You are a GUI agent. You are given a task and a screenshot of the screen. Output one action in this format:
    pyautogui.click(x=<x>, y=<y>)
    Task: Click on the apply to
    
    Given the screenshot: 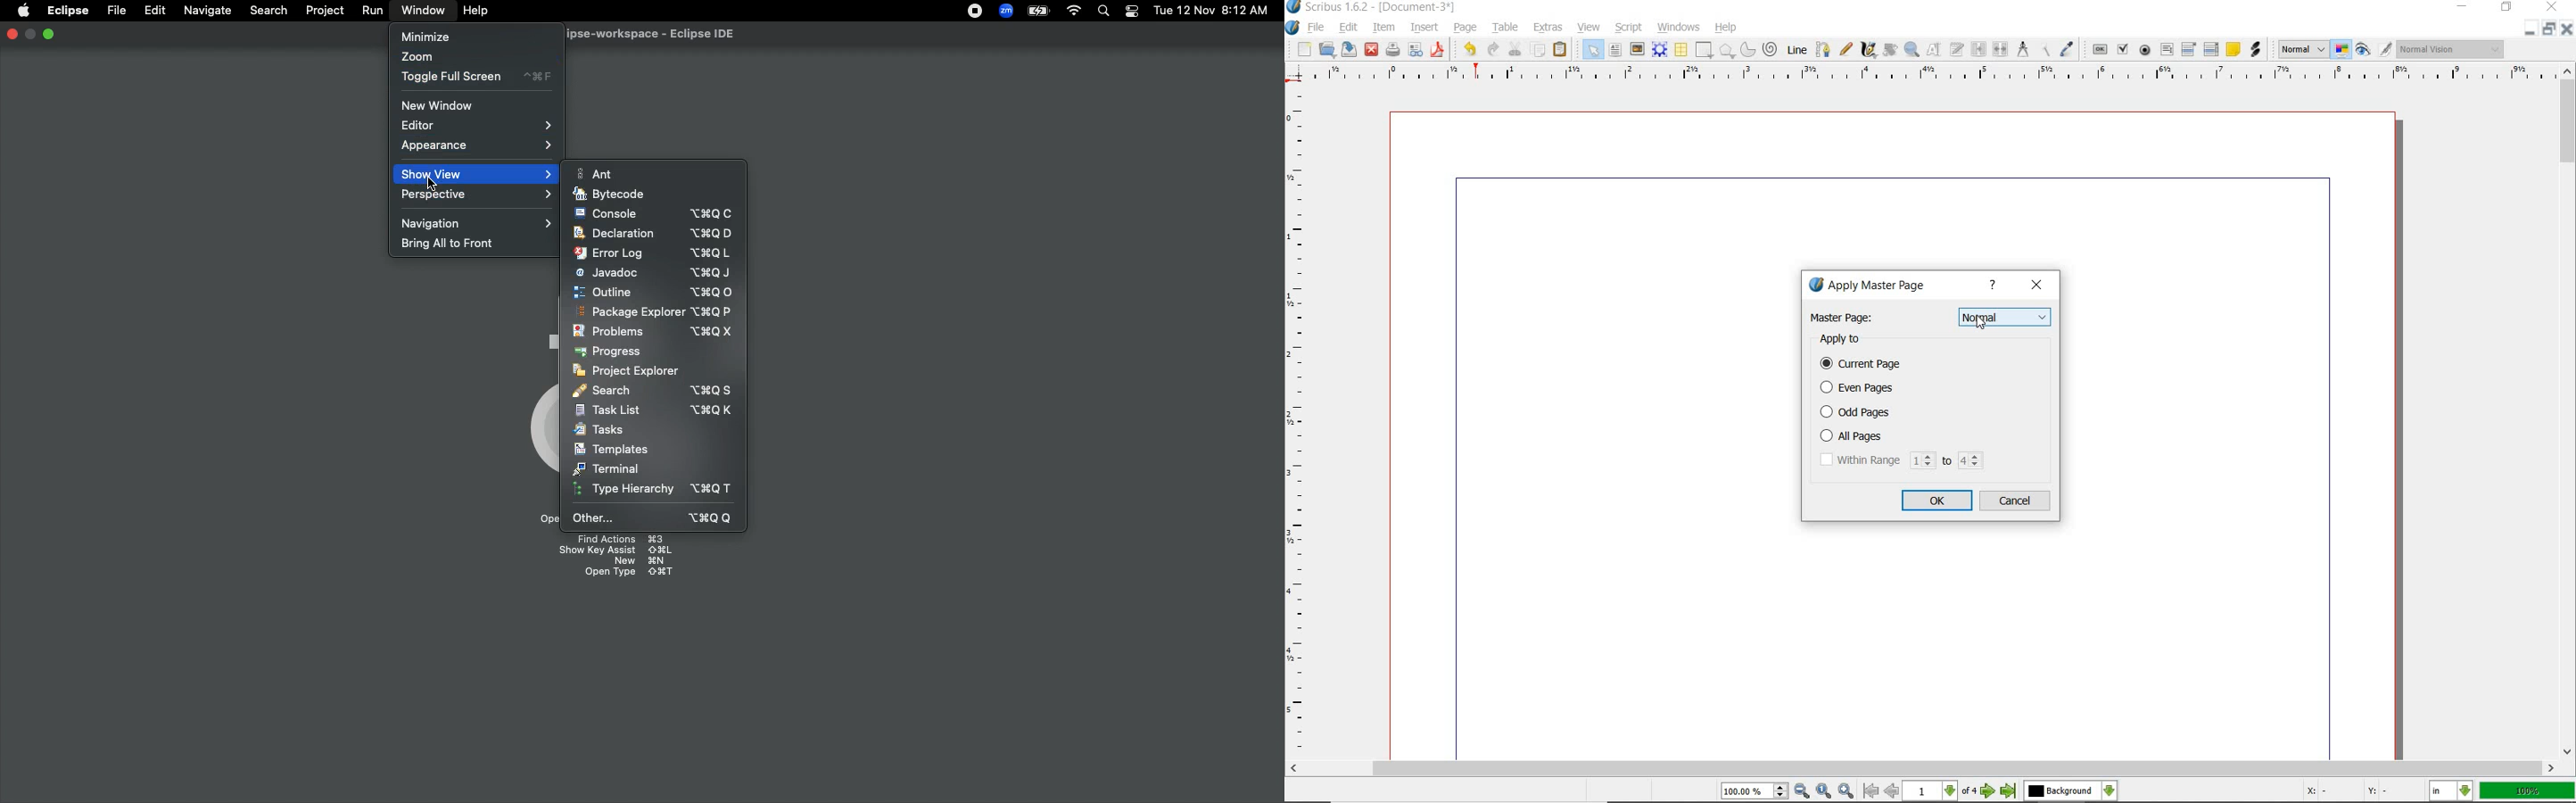 What is the action you would take?
    pyautogui.click(x=1847, y=340)
    